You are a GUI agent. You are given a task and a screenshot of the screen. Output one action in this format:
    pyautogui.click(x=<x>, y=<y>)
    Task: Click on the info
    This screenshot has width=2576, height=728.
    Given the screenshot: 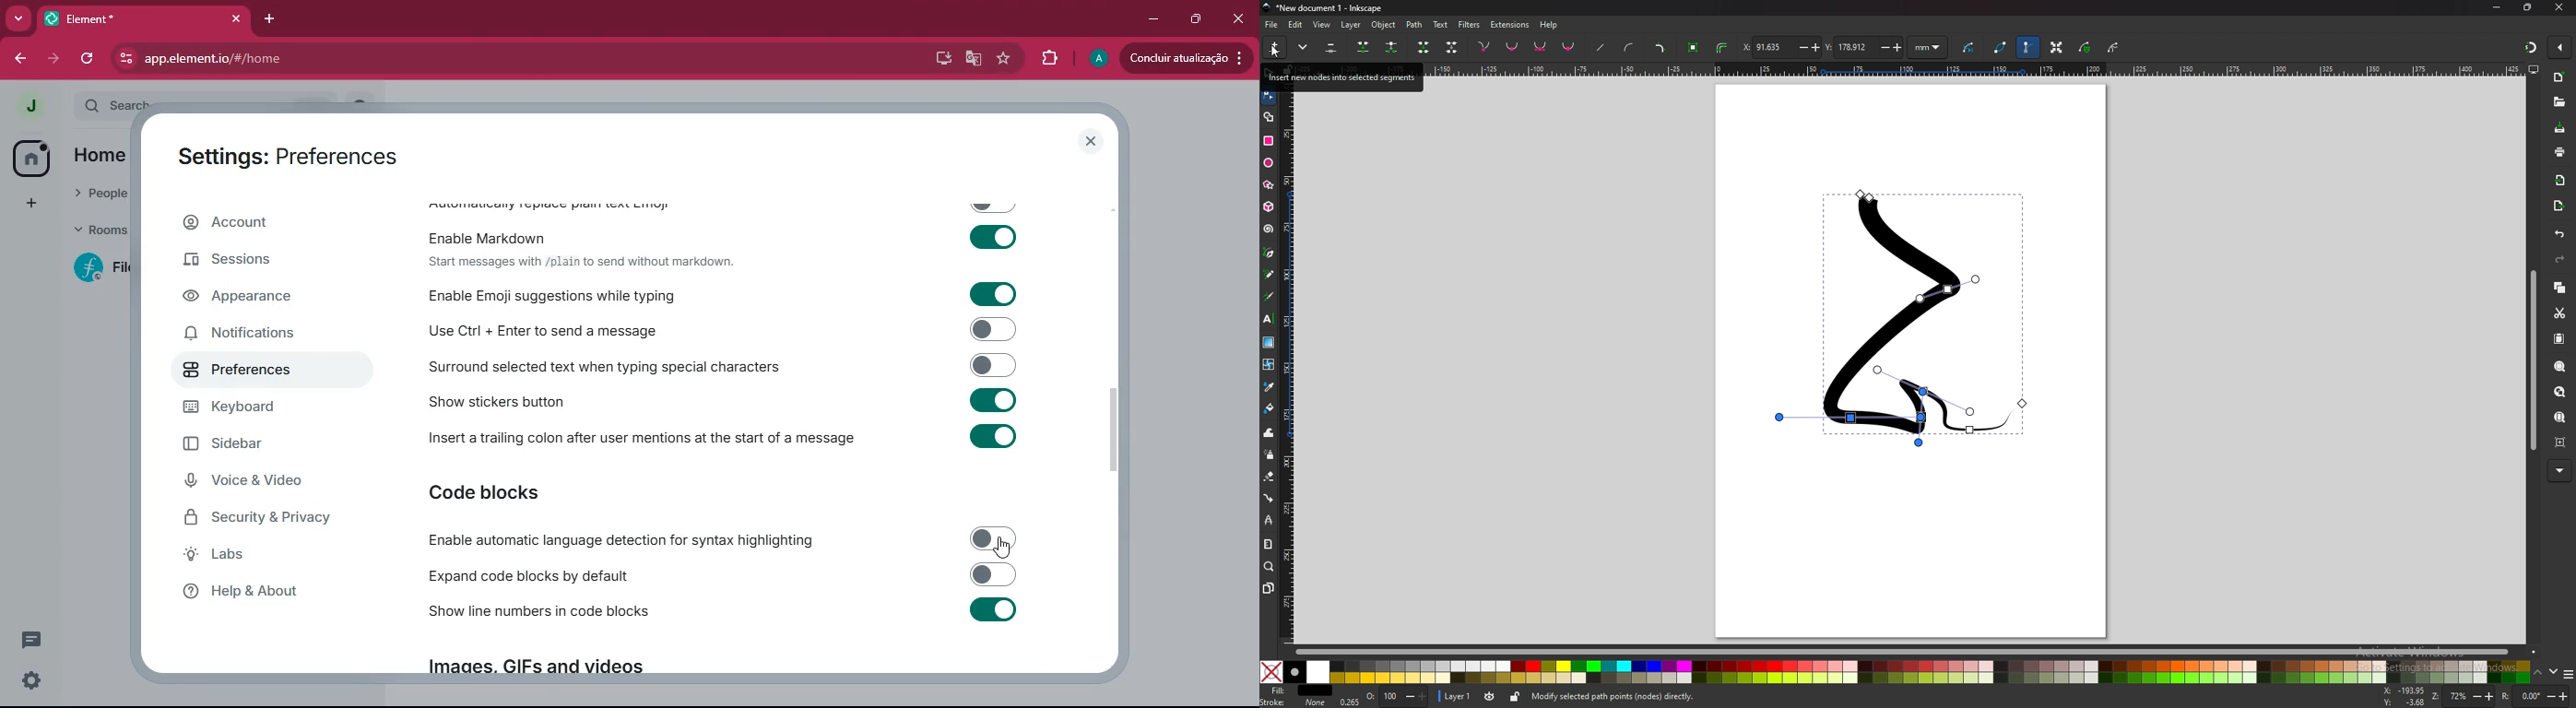 What is the action you would take?
    pyautogui.click(x=1735, y=697)
    